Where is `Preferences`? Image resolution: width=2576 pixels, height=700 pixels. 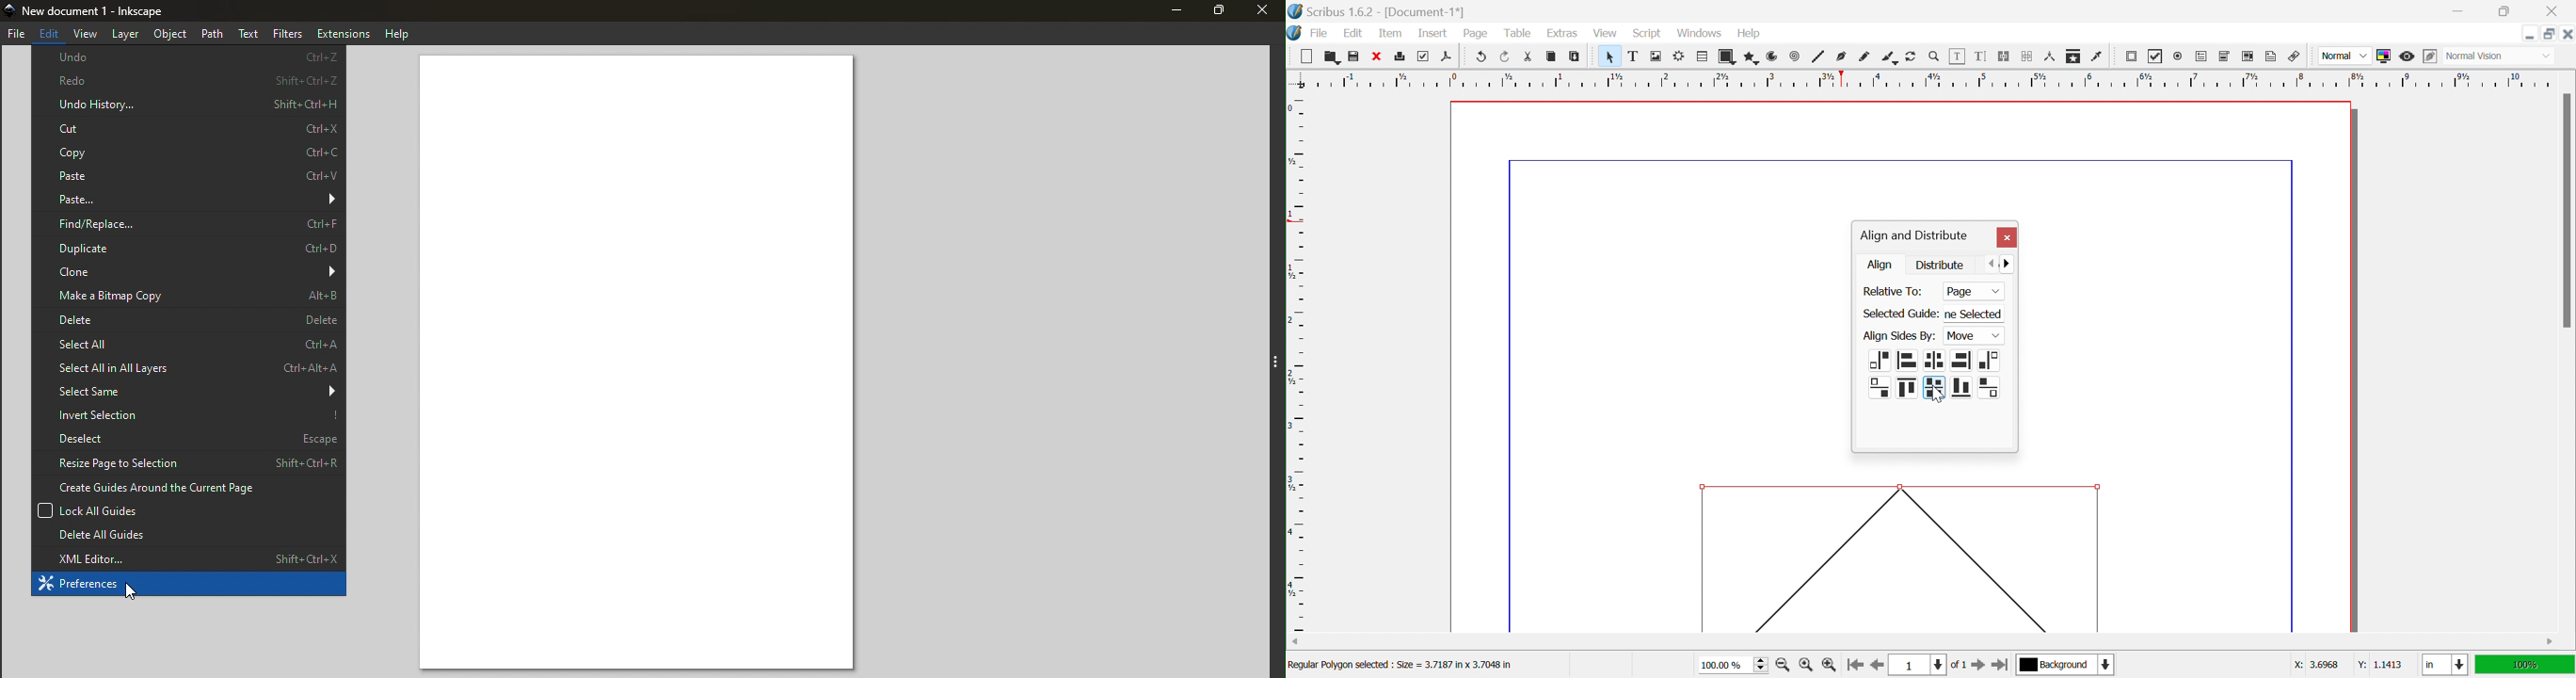 Preferences is located at coordinates (188, 586).